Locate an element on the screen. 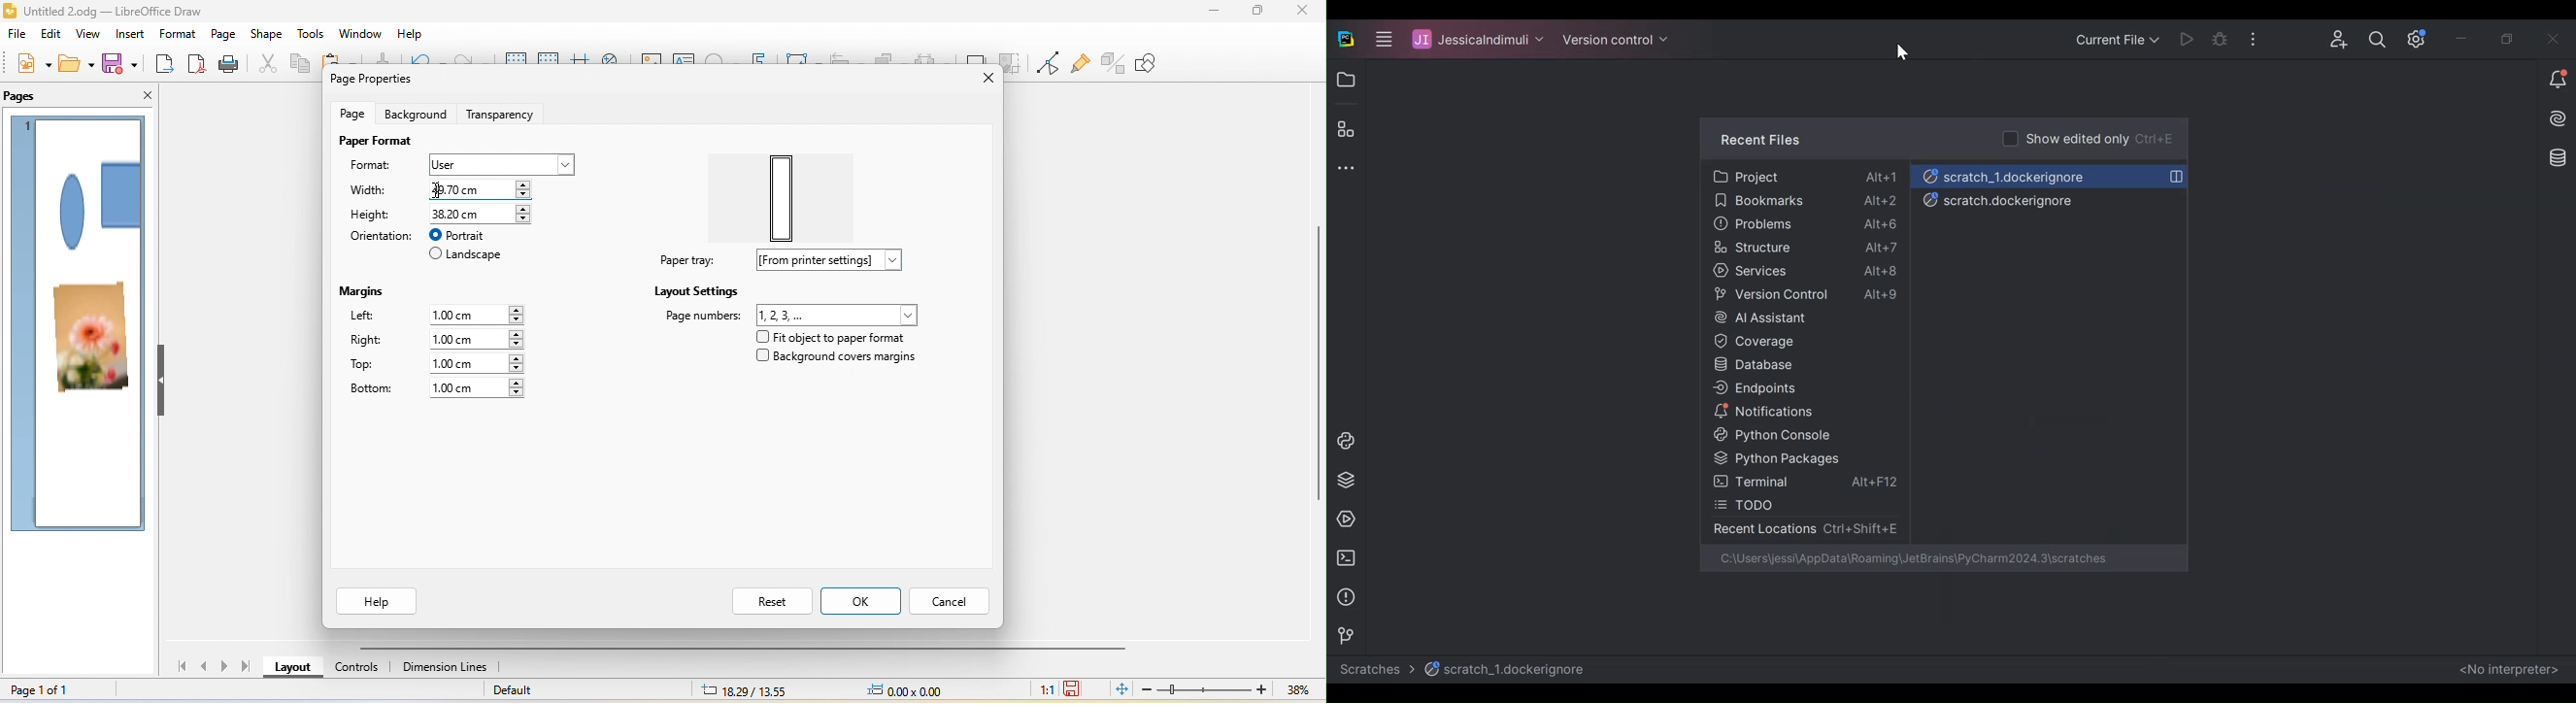 This screenshot has height=728, width=2576. page 1 is located at coordinates (27, 125).